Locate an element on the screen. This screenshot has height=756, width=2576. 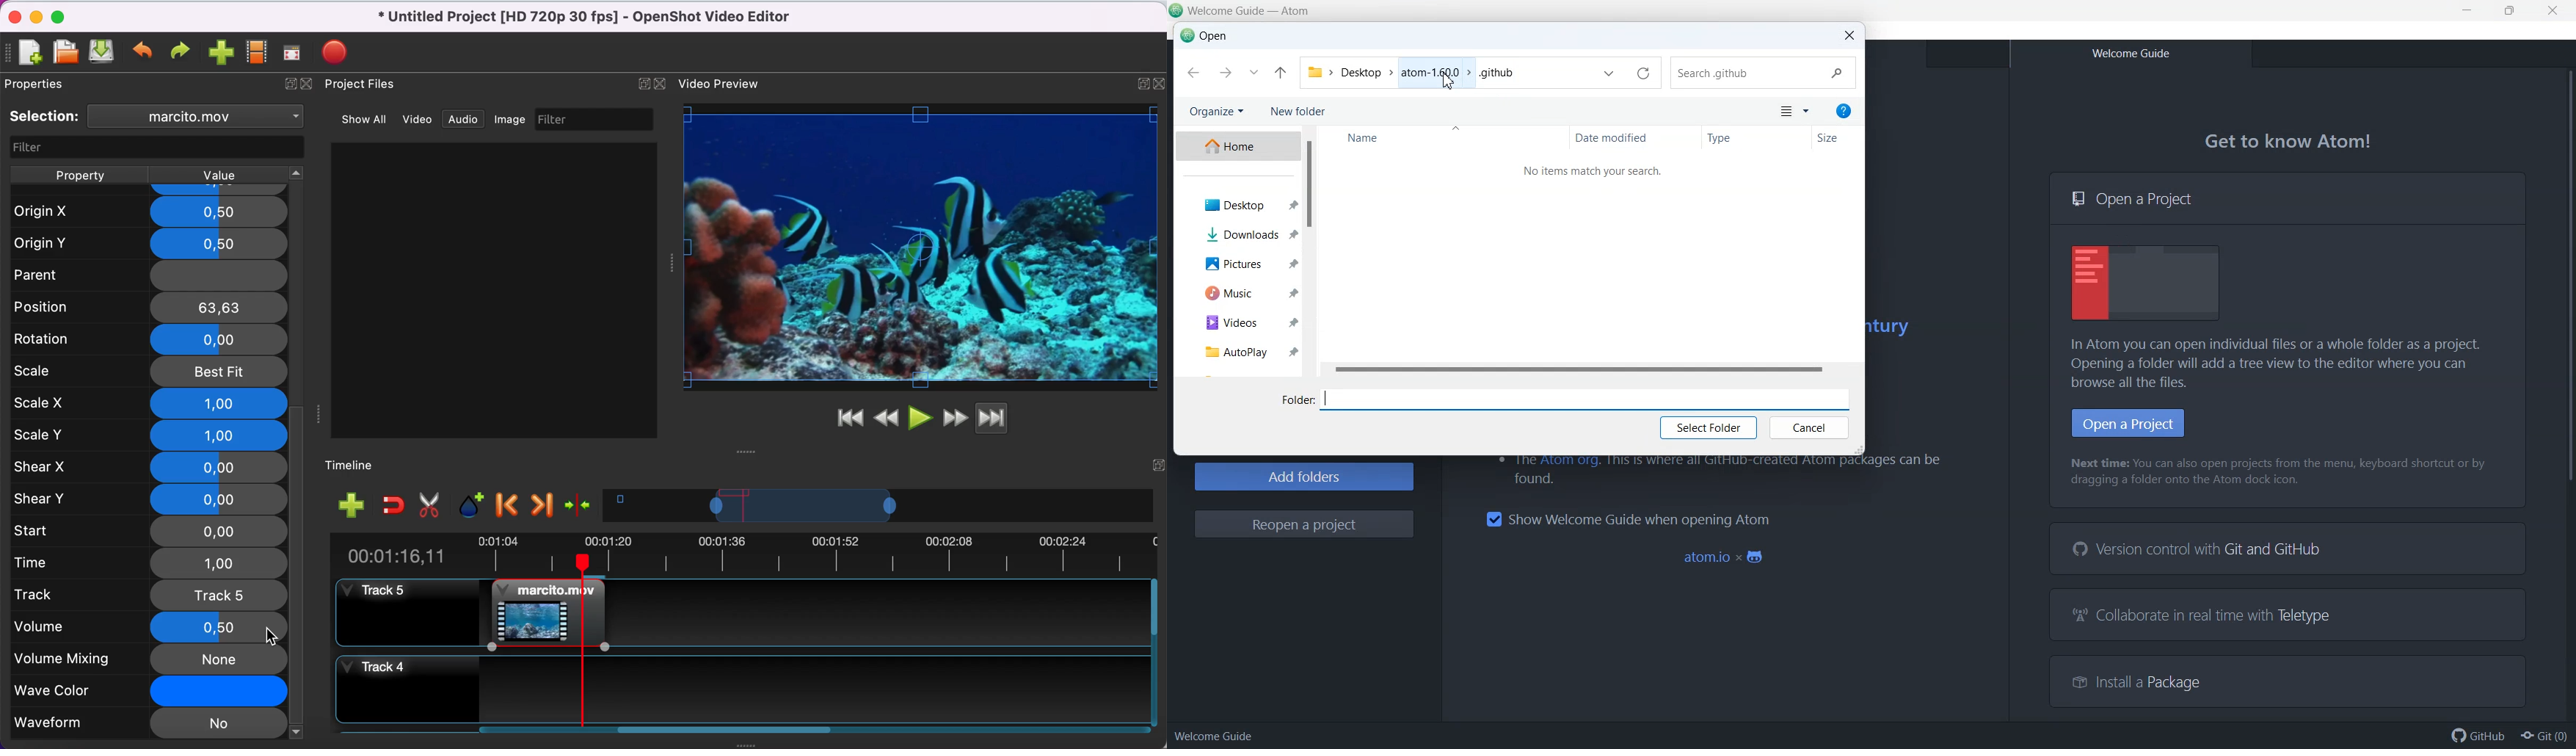
time duration is located at coordinates (741, 555).